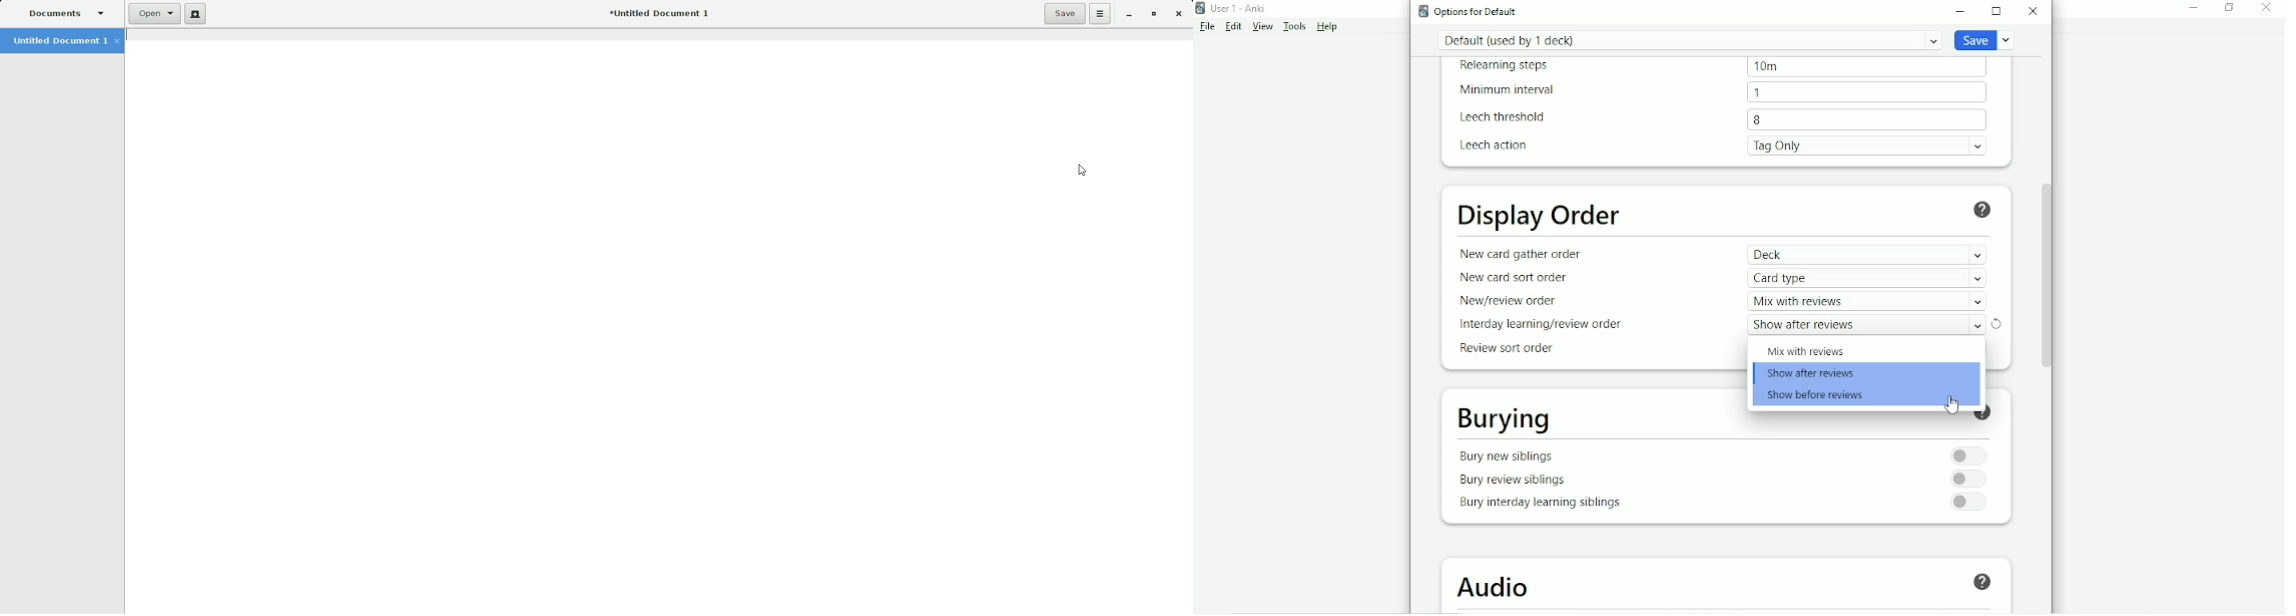 The height and width of the screenshot is (616, 2296). What do you see at coordinates (1328, 27) in the screenshot?
I see `Help` at bounding box center [1328, 27].